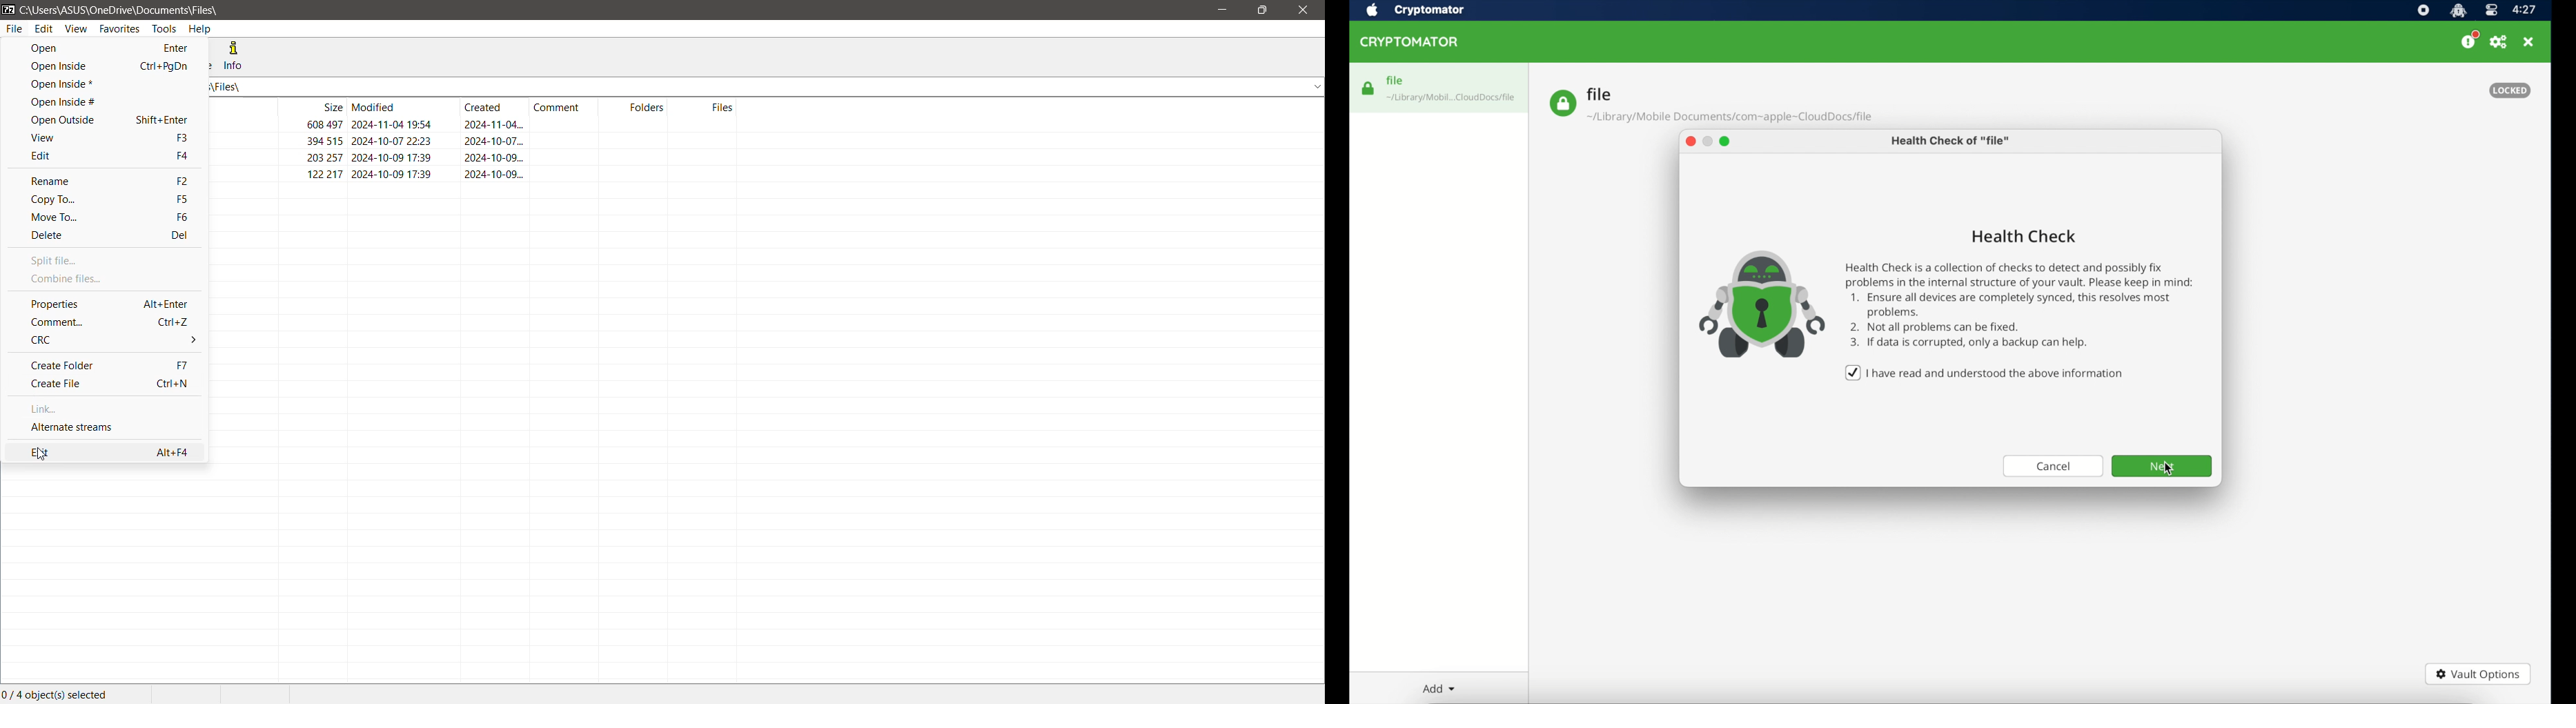 The image size is (2576, 728). Describe the element at coordinates (318, 140) in the screenshot. I see `394 515` at that location.